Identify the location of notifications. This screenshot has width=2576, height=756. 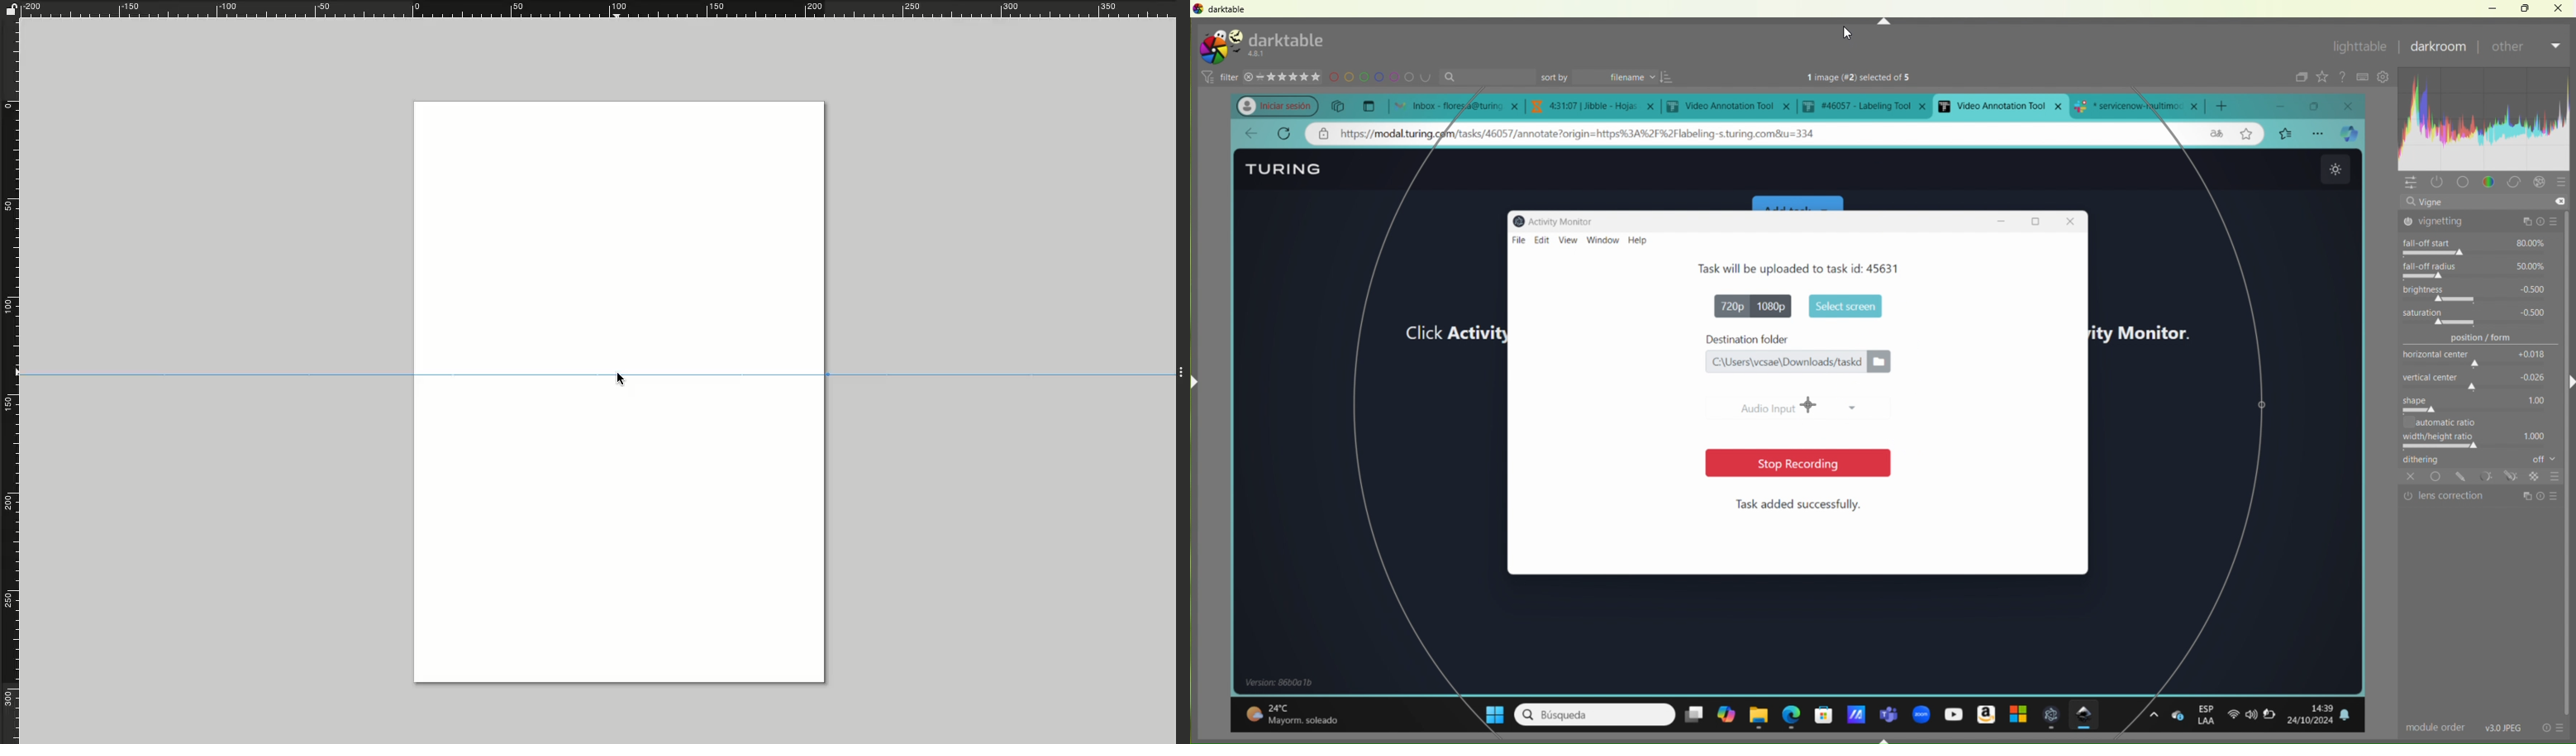
(2354, 716).